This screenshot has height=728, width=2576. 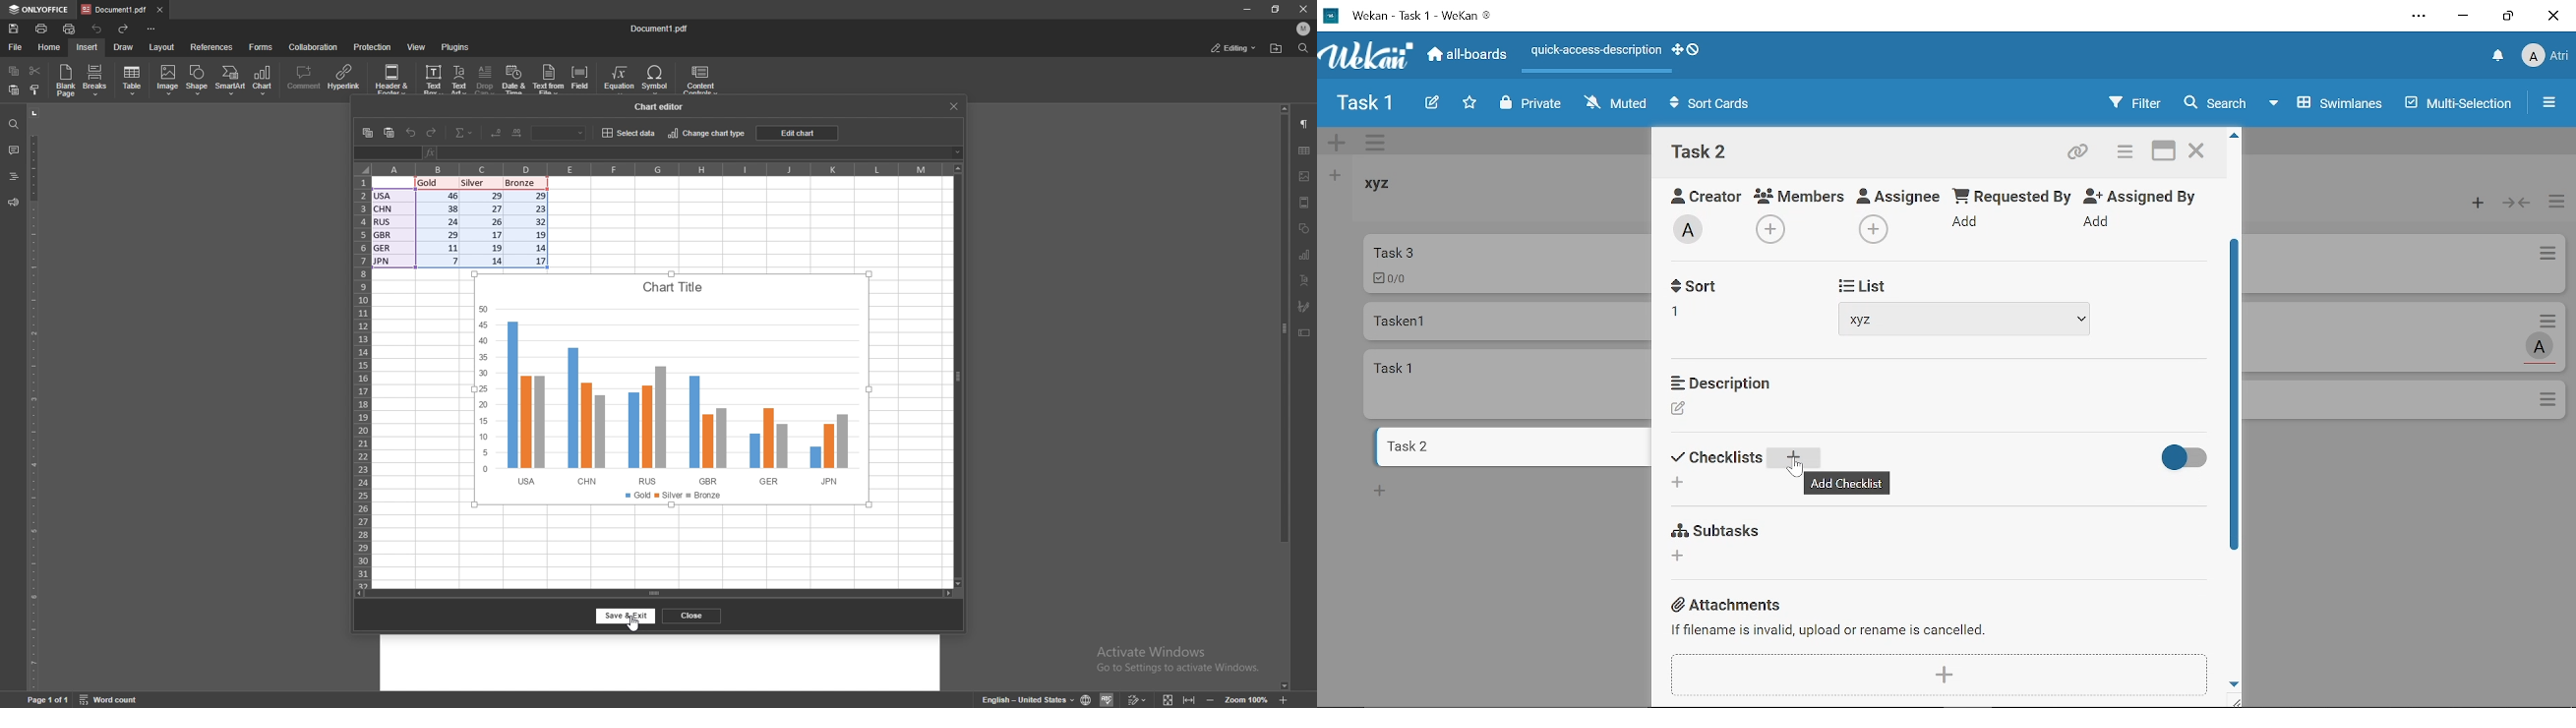 What do you see at coordinates (262, 48) in the screenshot?
I see `forms` at bounding box center [262, 48].